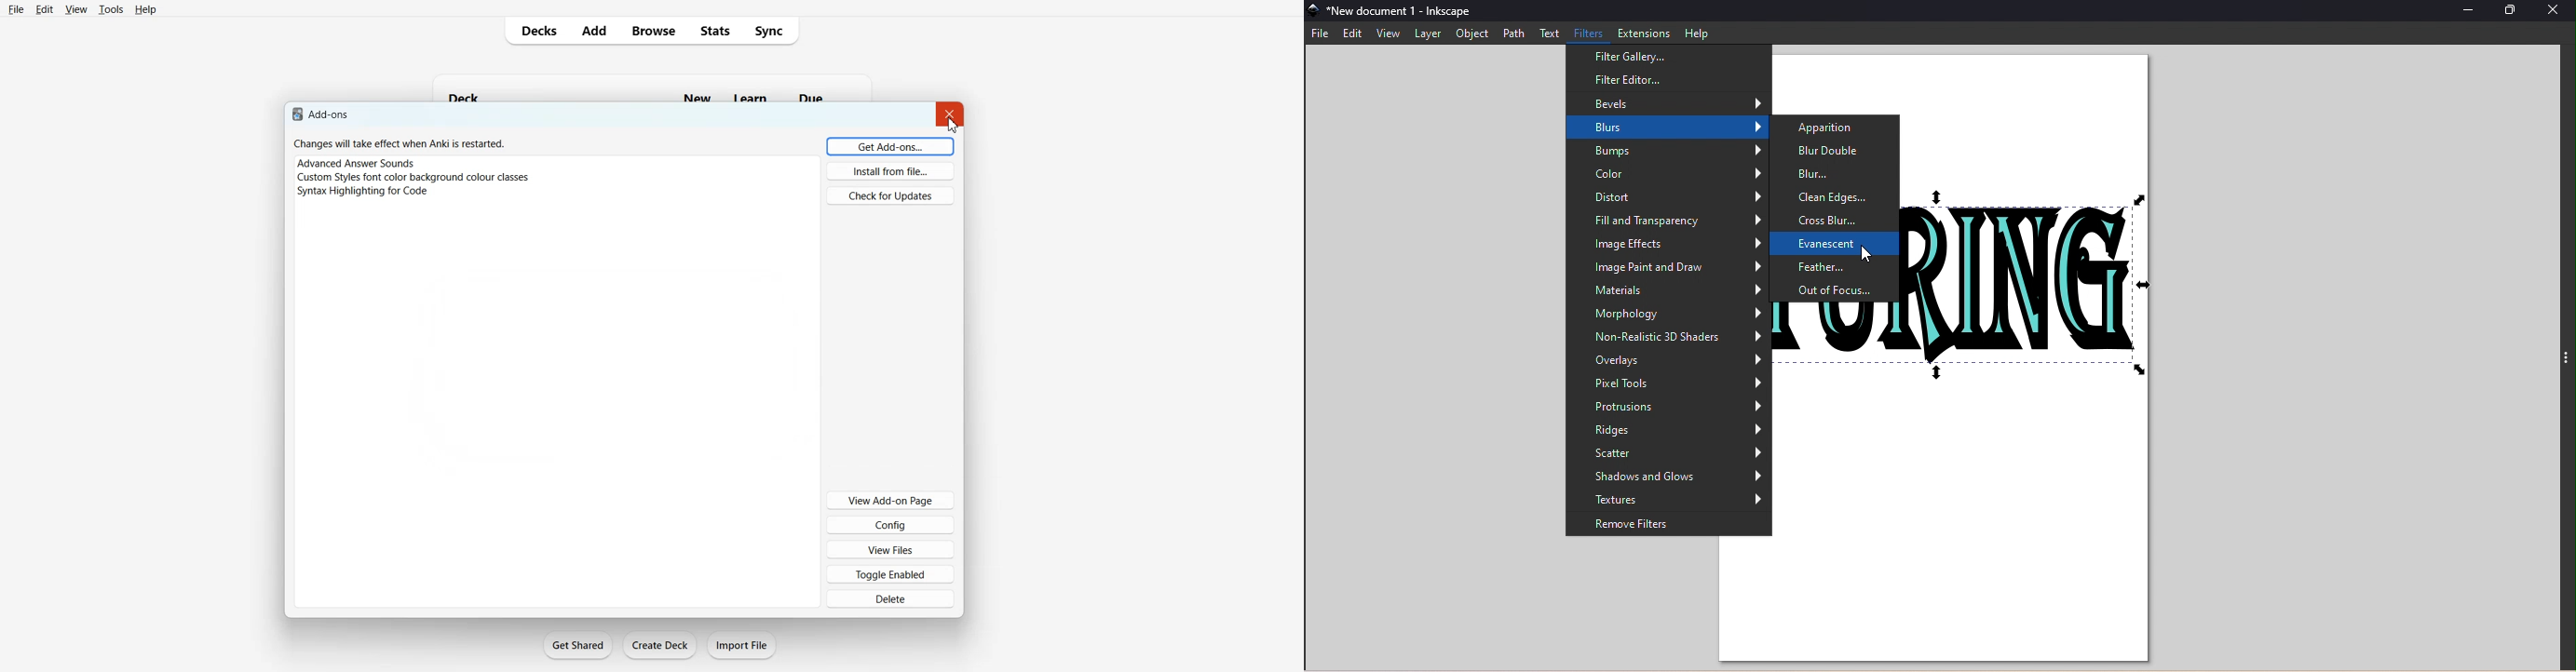 The height and width of the screenshot is (672, 2576). I want to click on Install from file, so click(892, 171).